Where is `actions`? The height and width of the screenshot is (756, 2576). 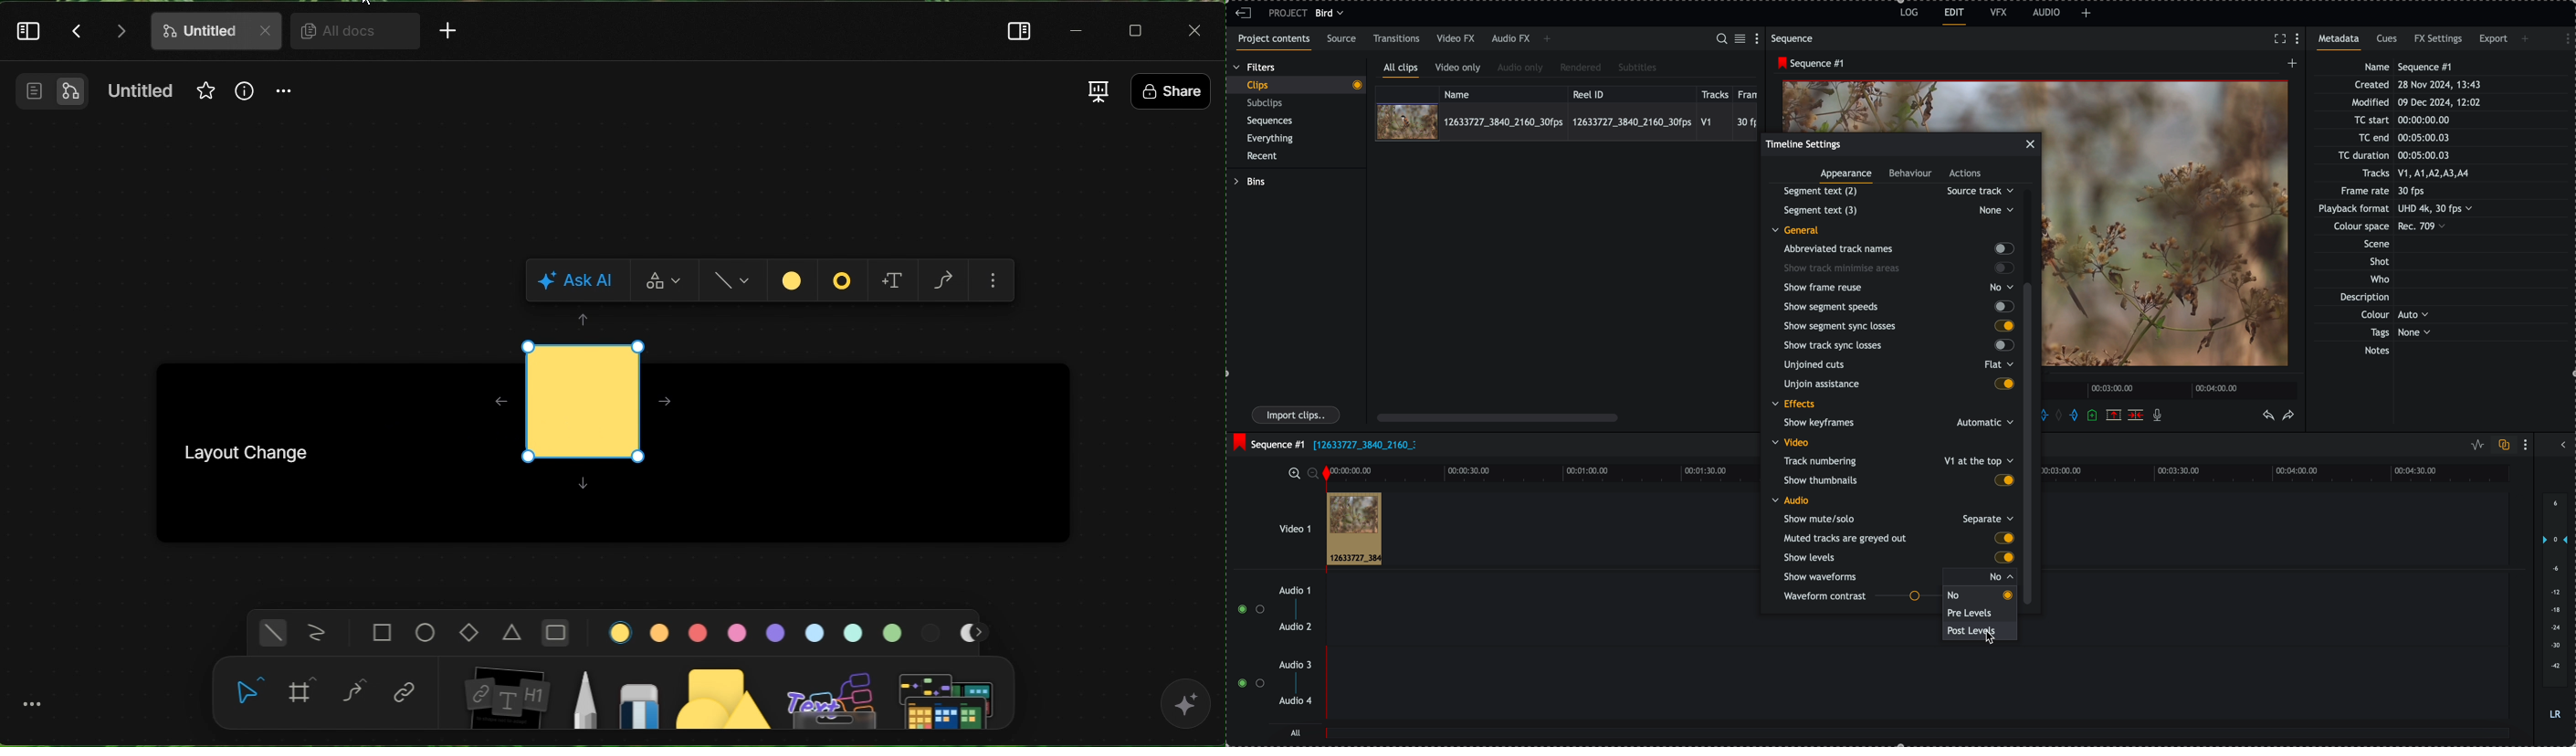 actions is located at coordinates (1966, 174).